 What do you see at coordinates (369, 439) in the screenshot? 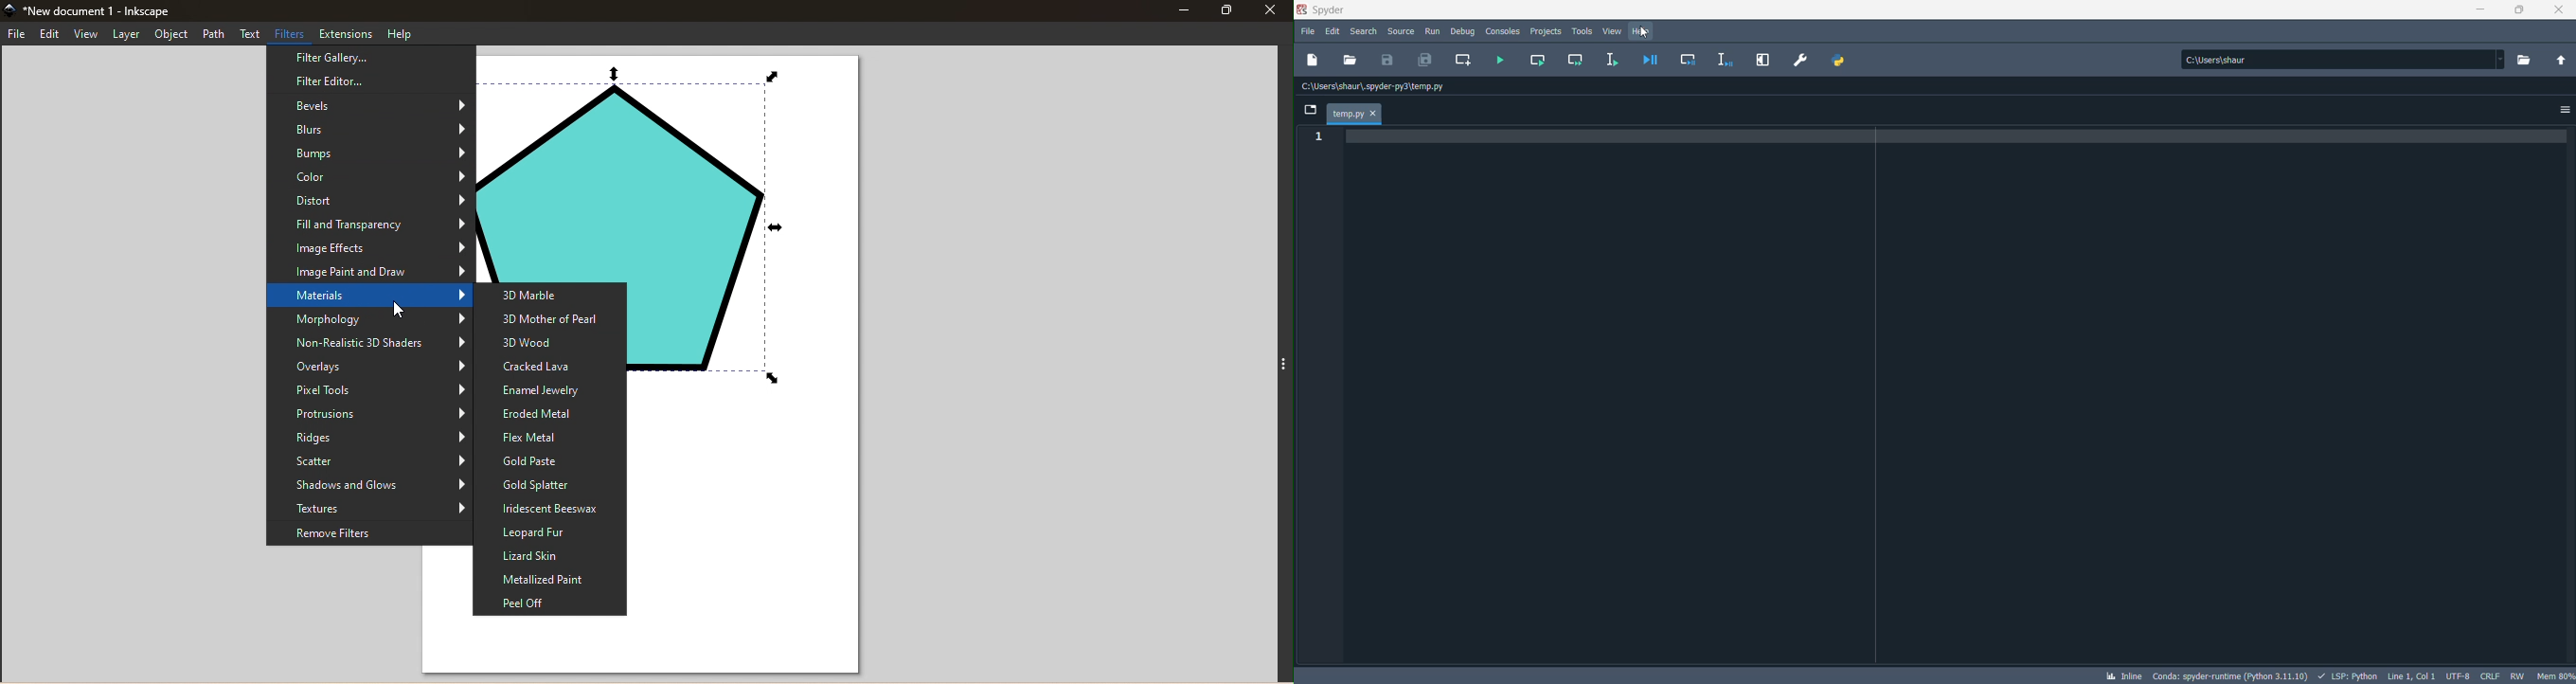
I see `Ridges` at bounding box center [369, 439].